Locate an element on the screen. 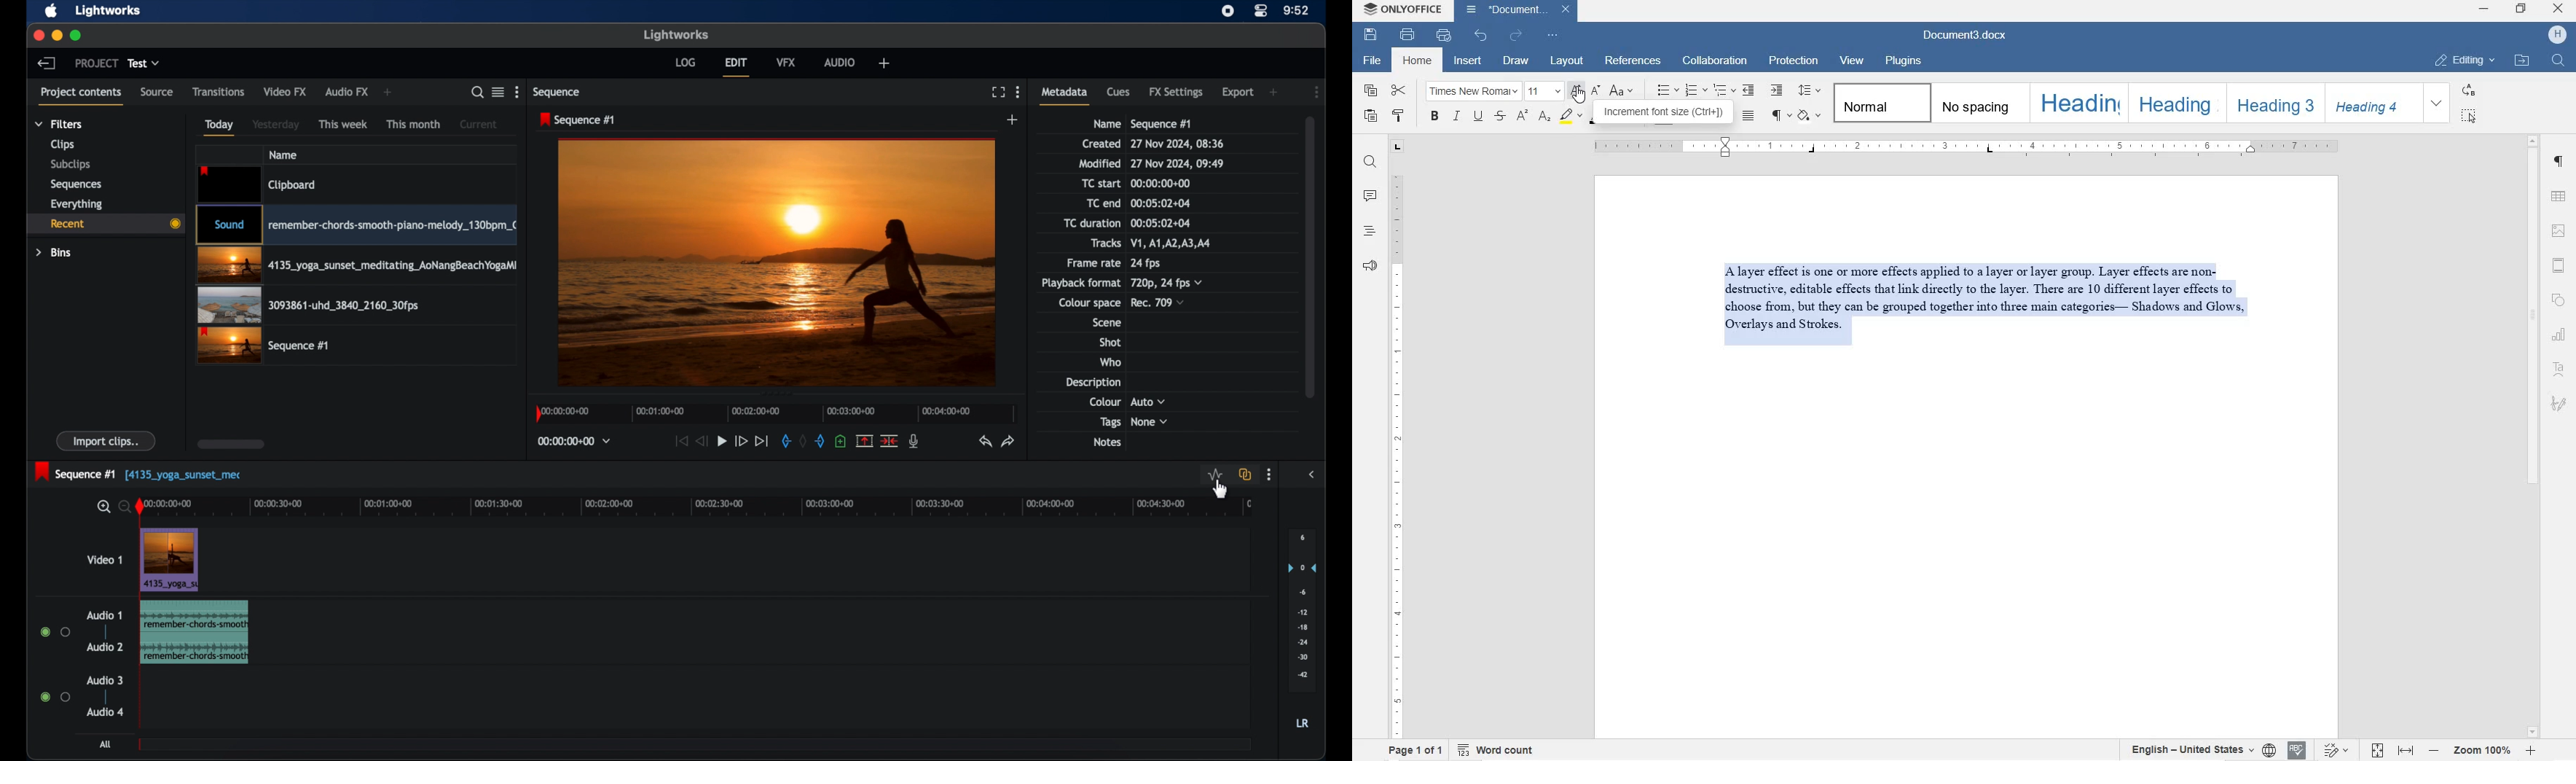 The image size is (2576, 784). DECREASE INDENT is located at coordinates (1749, 92).